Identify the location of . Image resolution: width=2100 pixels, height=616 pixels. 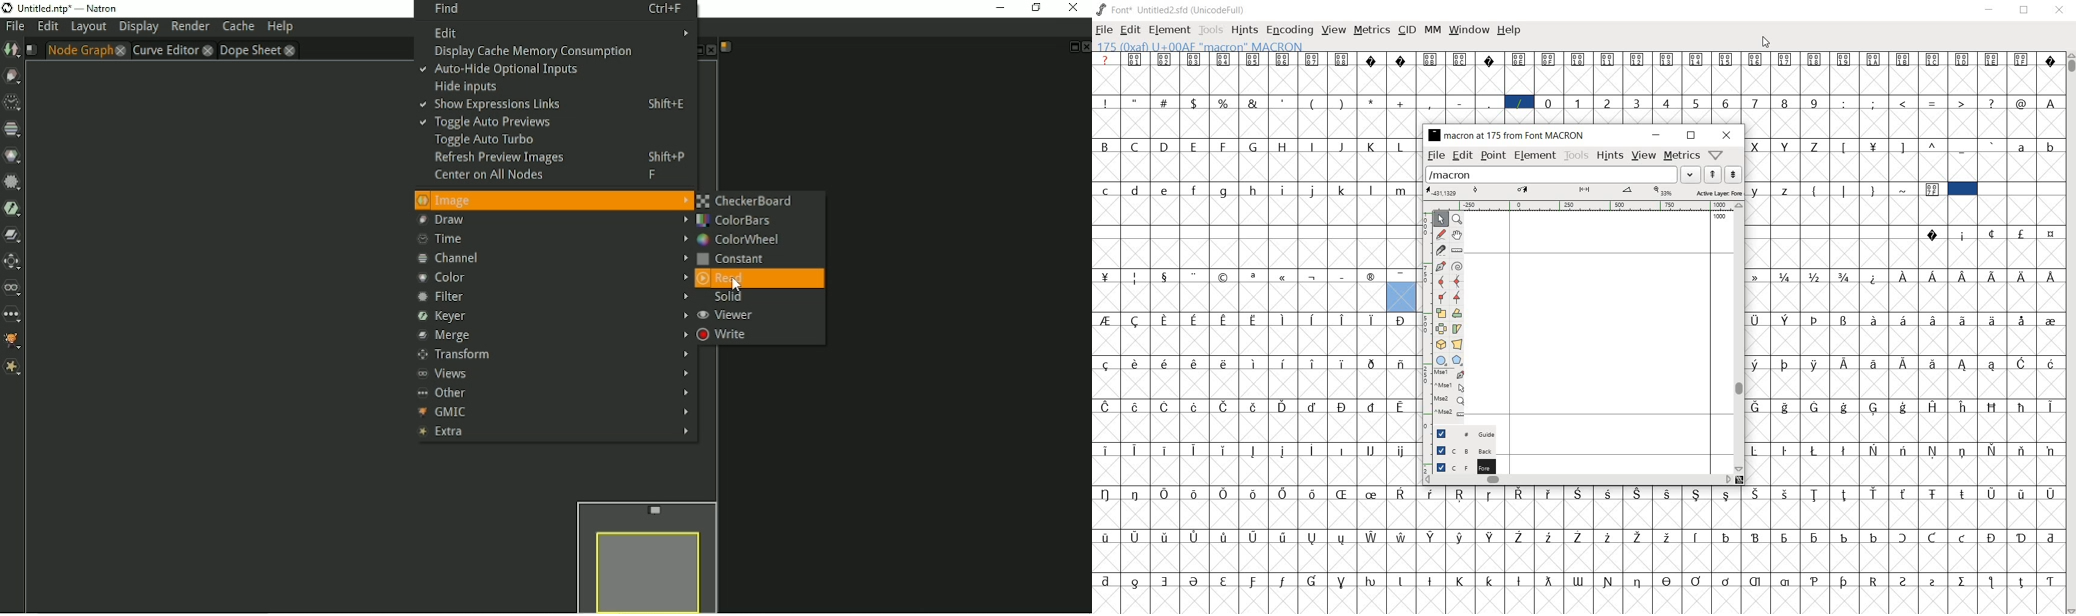
(1933, 536).